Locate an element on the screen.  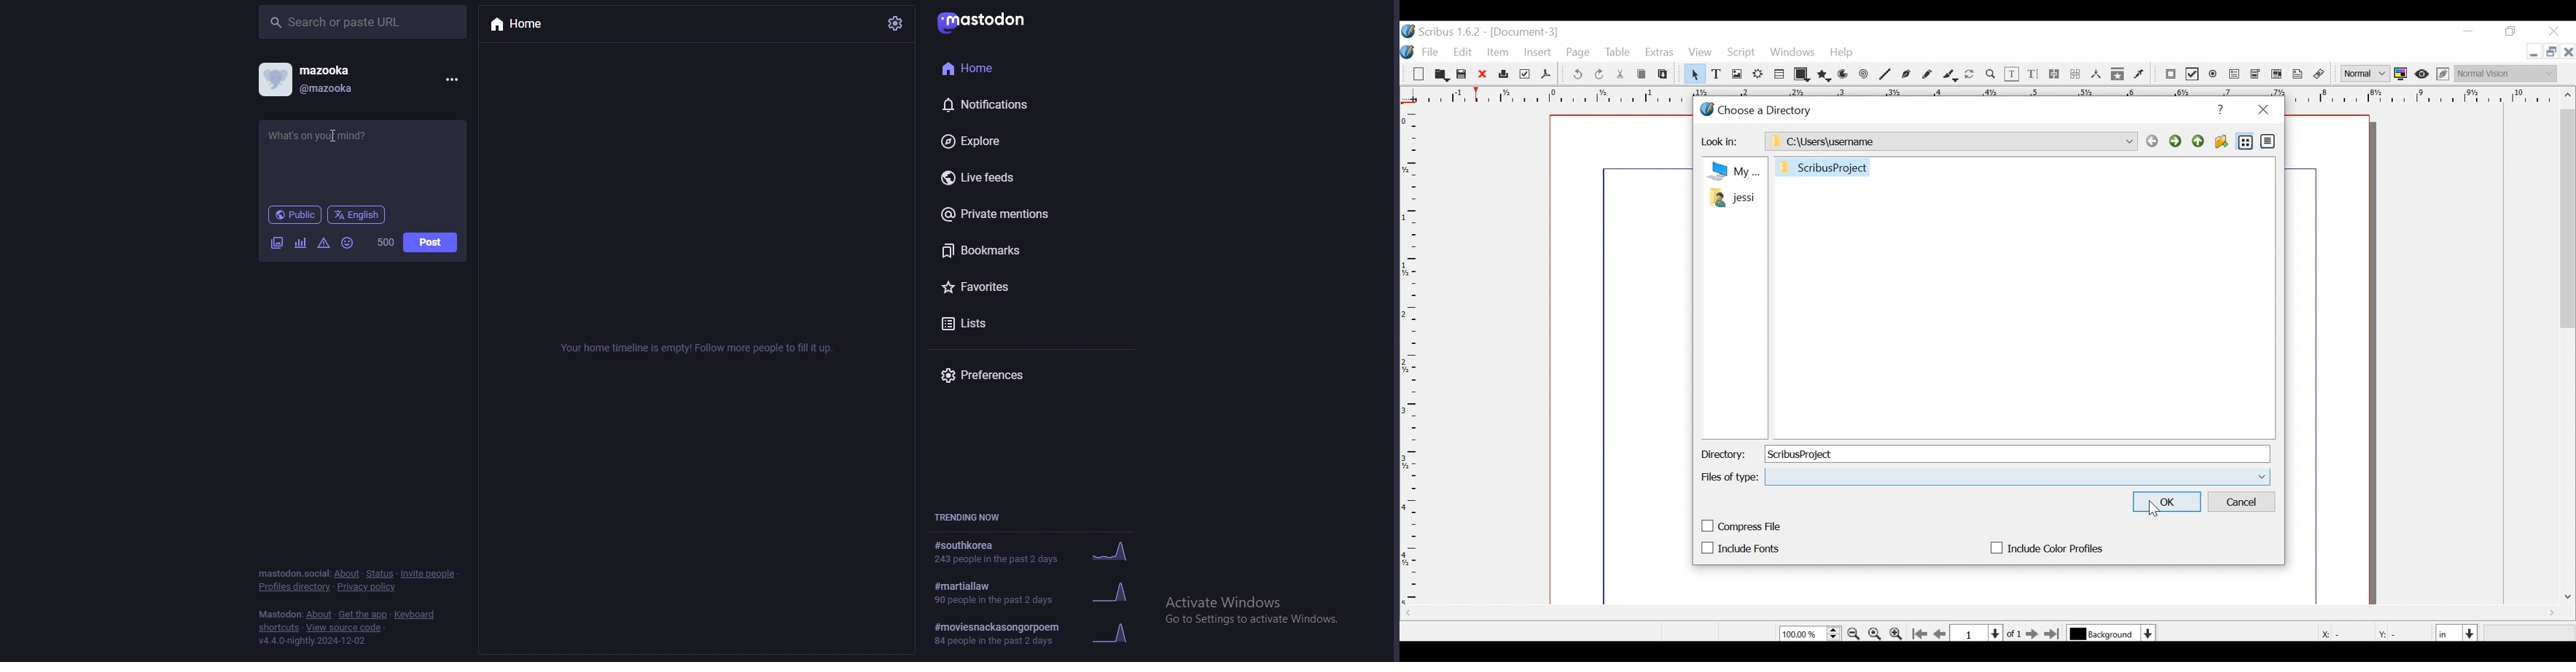
Cursor is located at coordinates (342, 139).